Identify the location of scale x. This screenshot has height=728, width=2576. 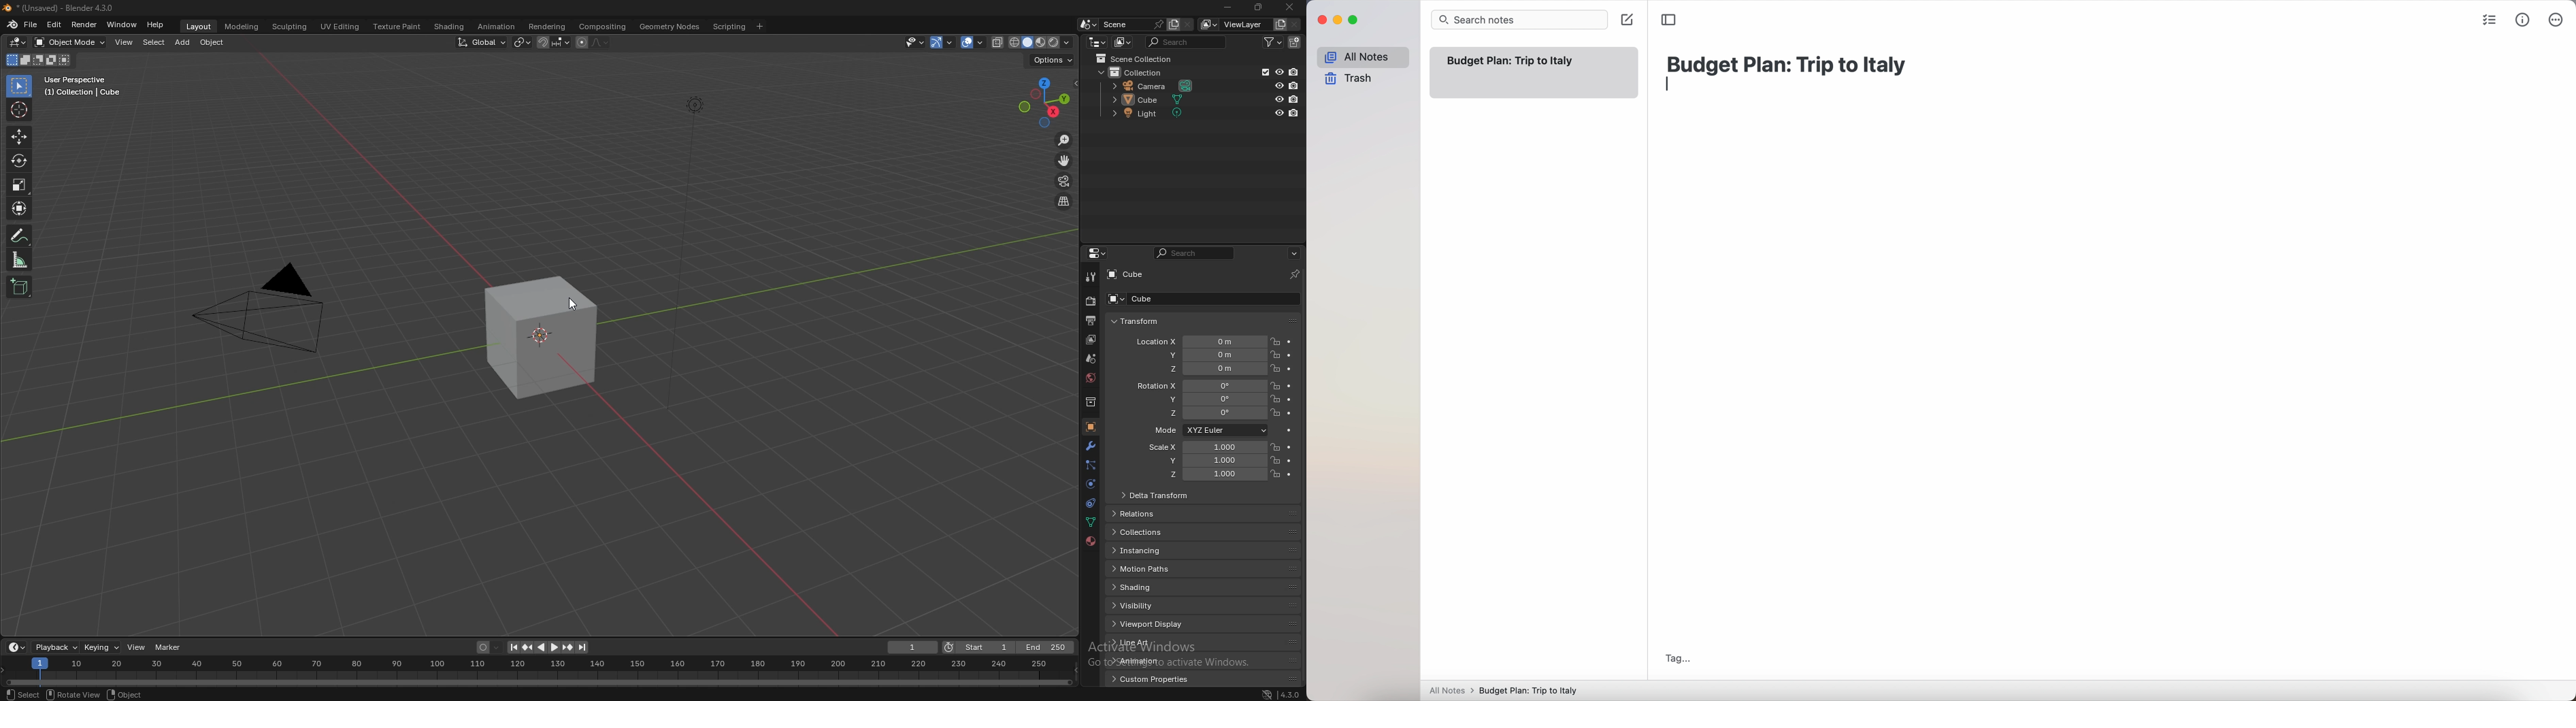
(1204, 447).